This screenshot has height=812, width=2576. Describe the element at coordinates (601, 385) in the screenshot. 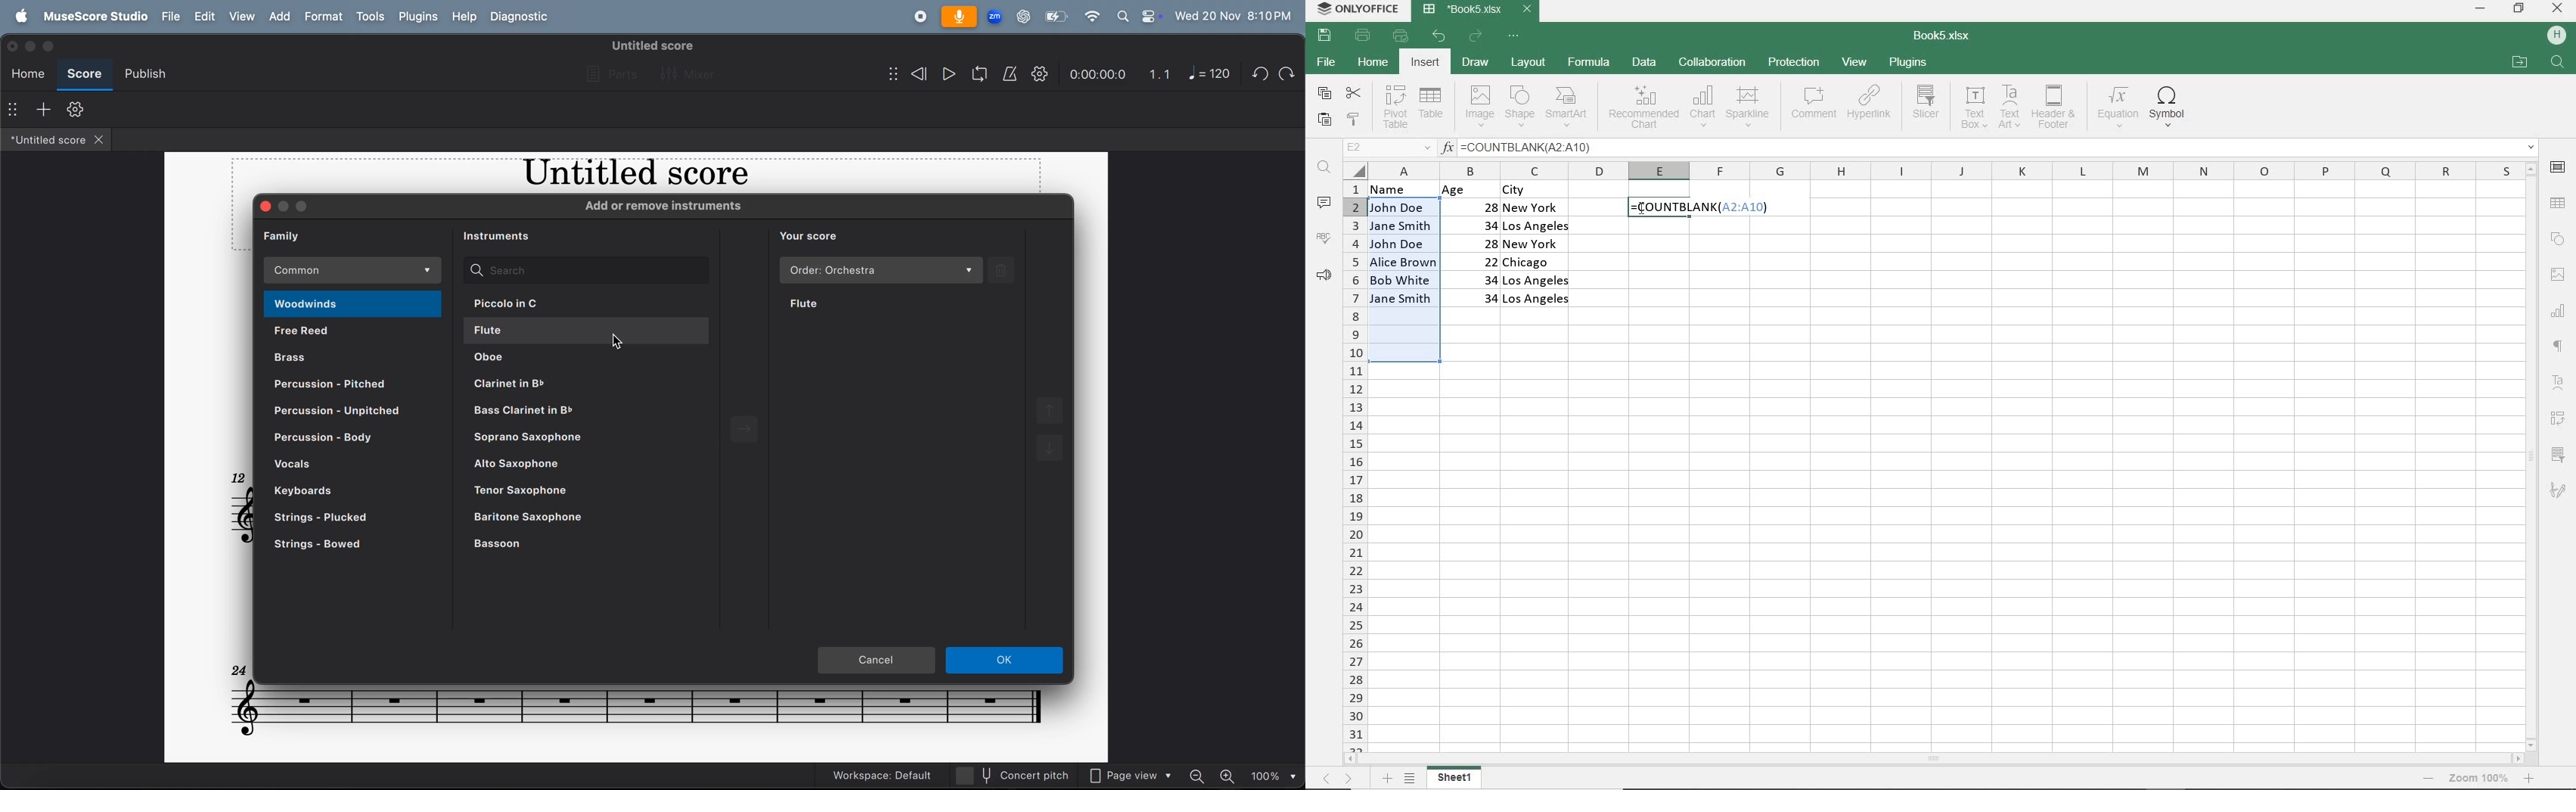

I see `clarient in b` at that location.